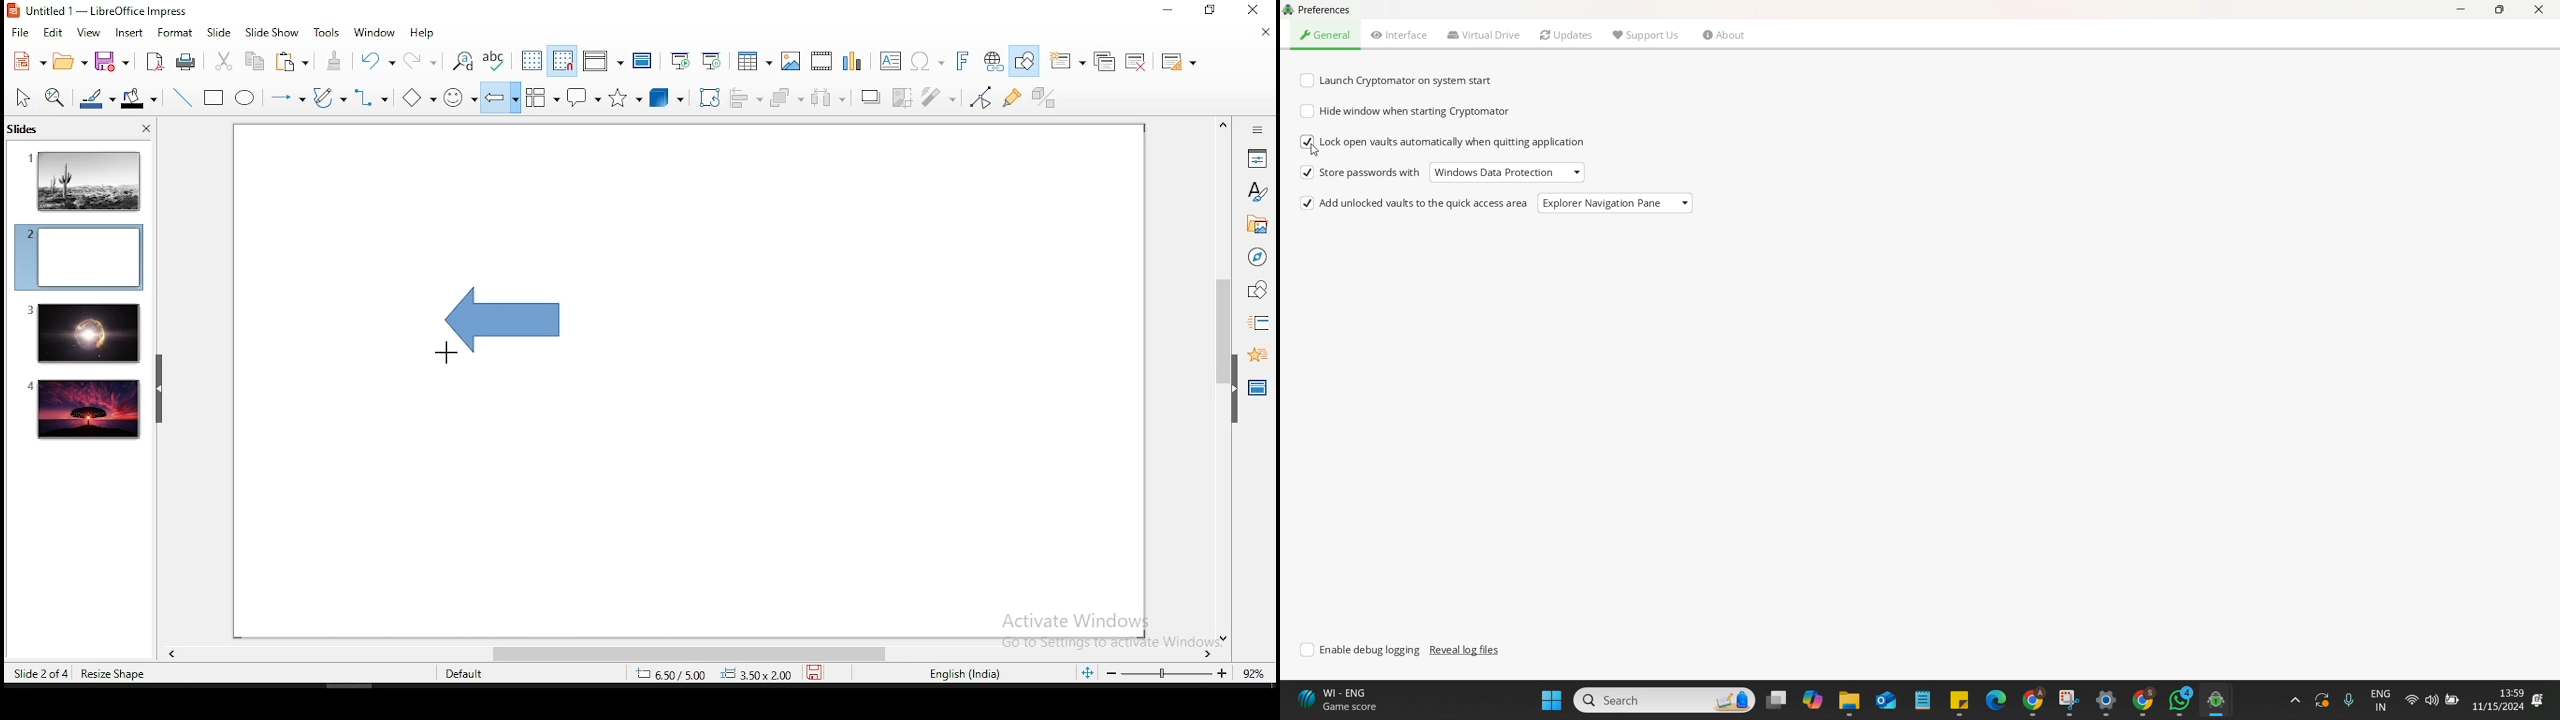  What do you see at coordinates (935, 97) in the screenshot?
I see `filter` at bounding box center [935, 97].